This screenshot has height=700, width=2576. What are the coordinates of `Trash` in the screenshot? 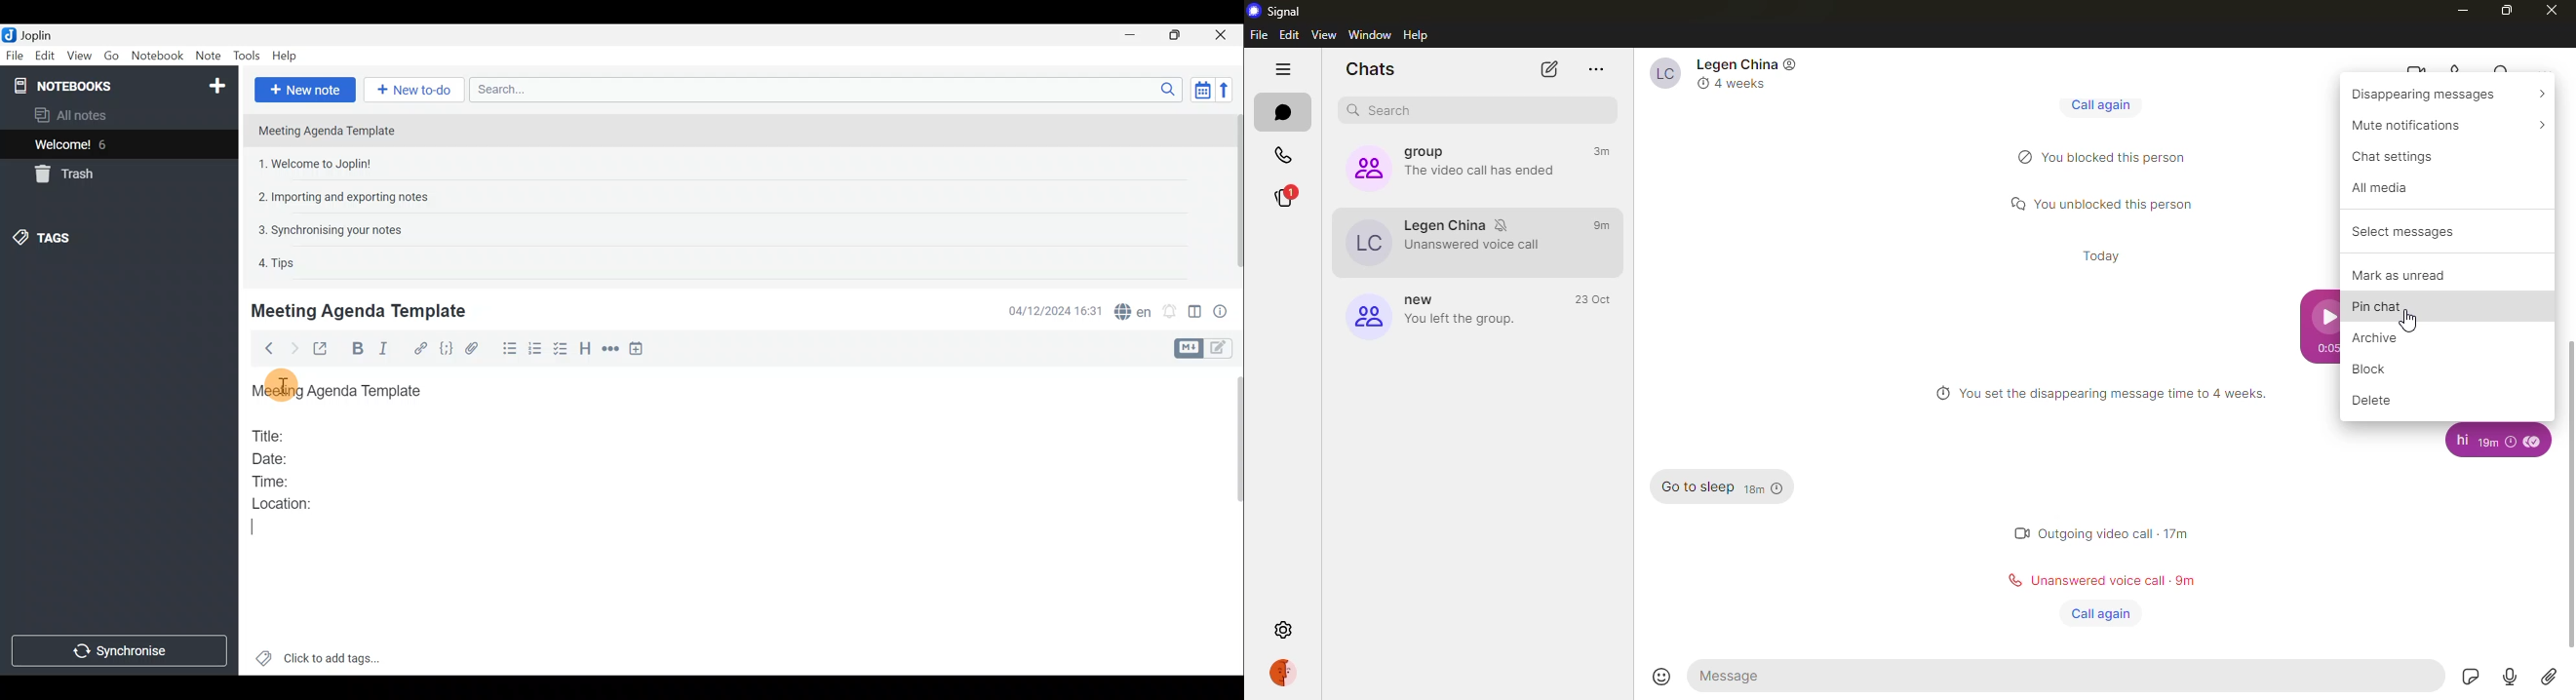 It's located at (62, 174).